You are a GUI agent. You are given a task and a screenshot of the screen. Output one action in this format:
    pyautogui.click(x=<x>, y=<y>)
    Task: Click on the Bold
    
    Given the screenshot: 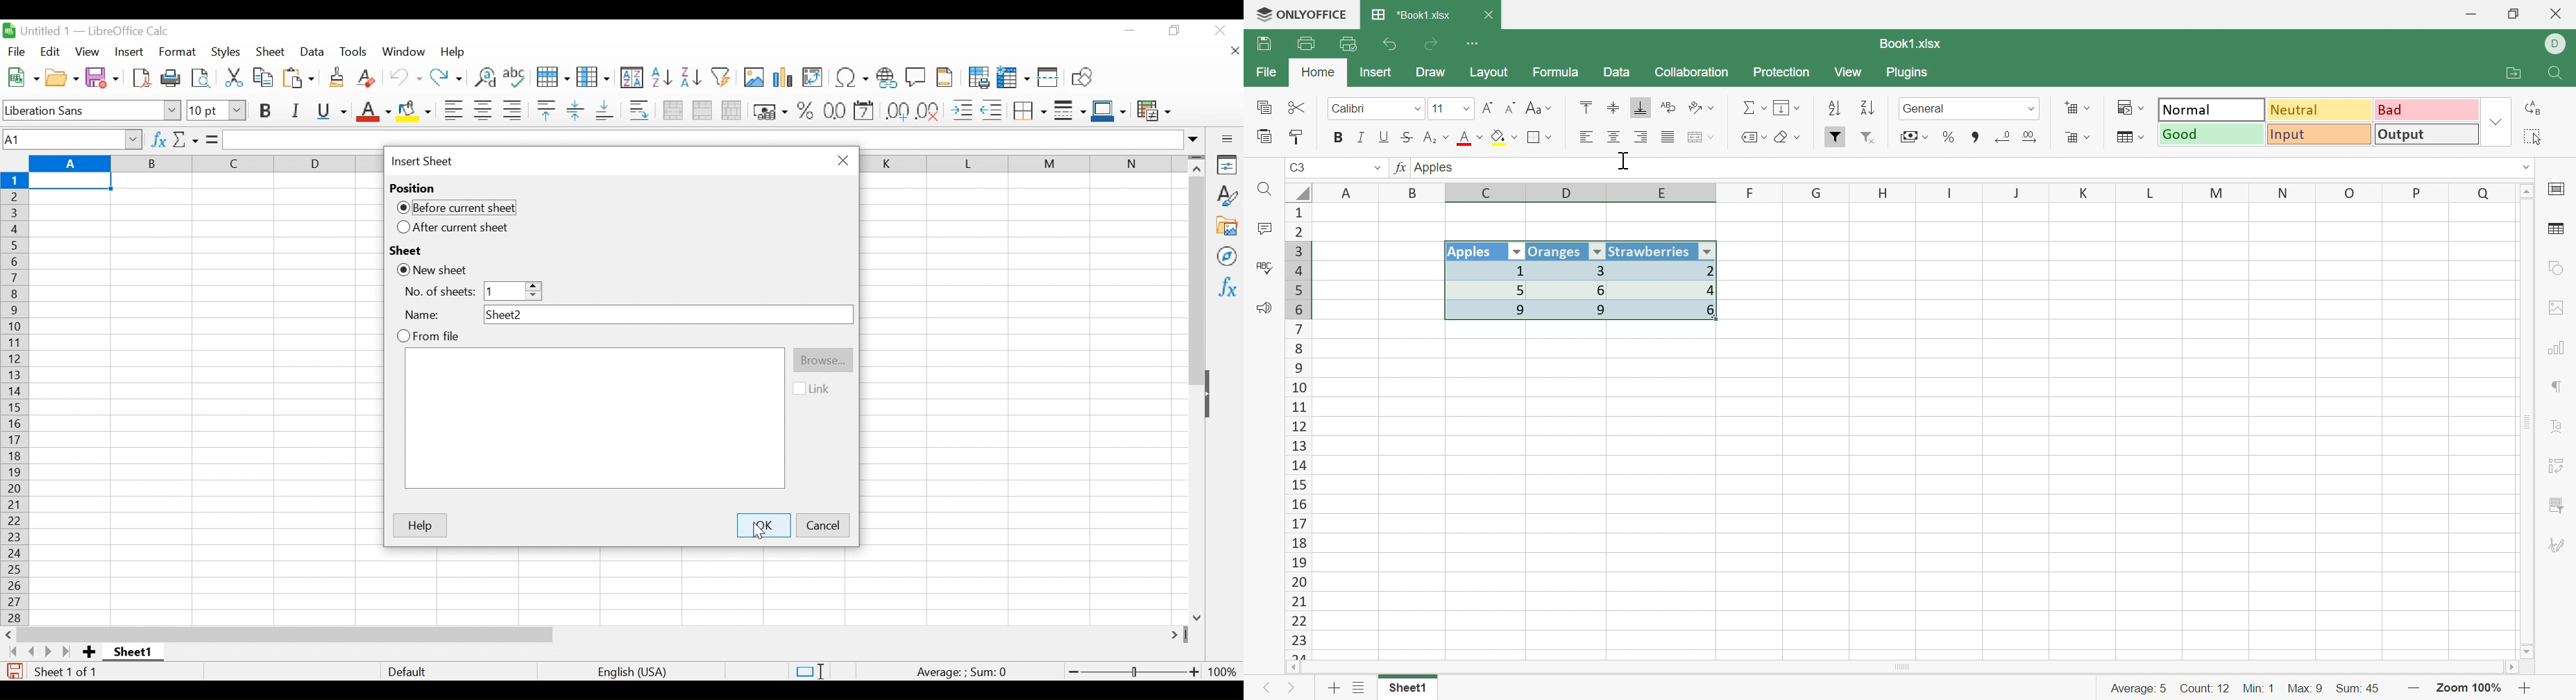 What is the action you would take?
    pyautogui.click(x=1339, y=137)
    